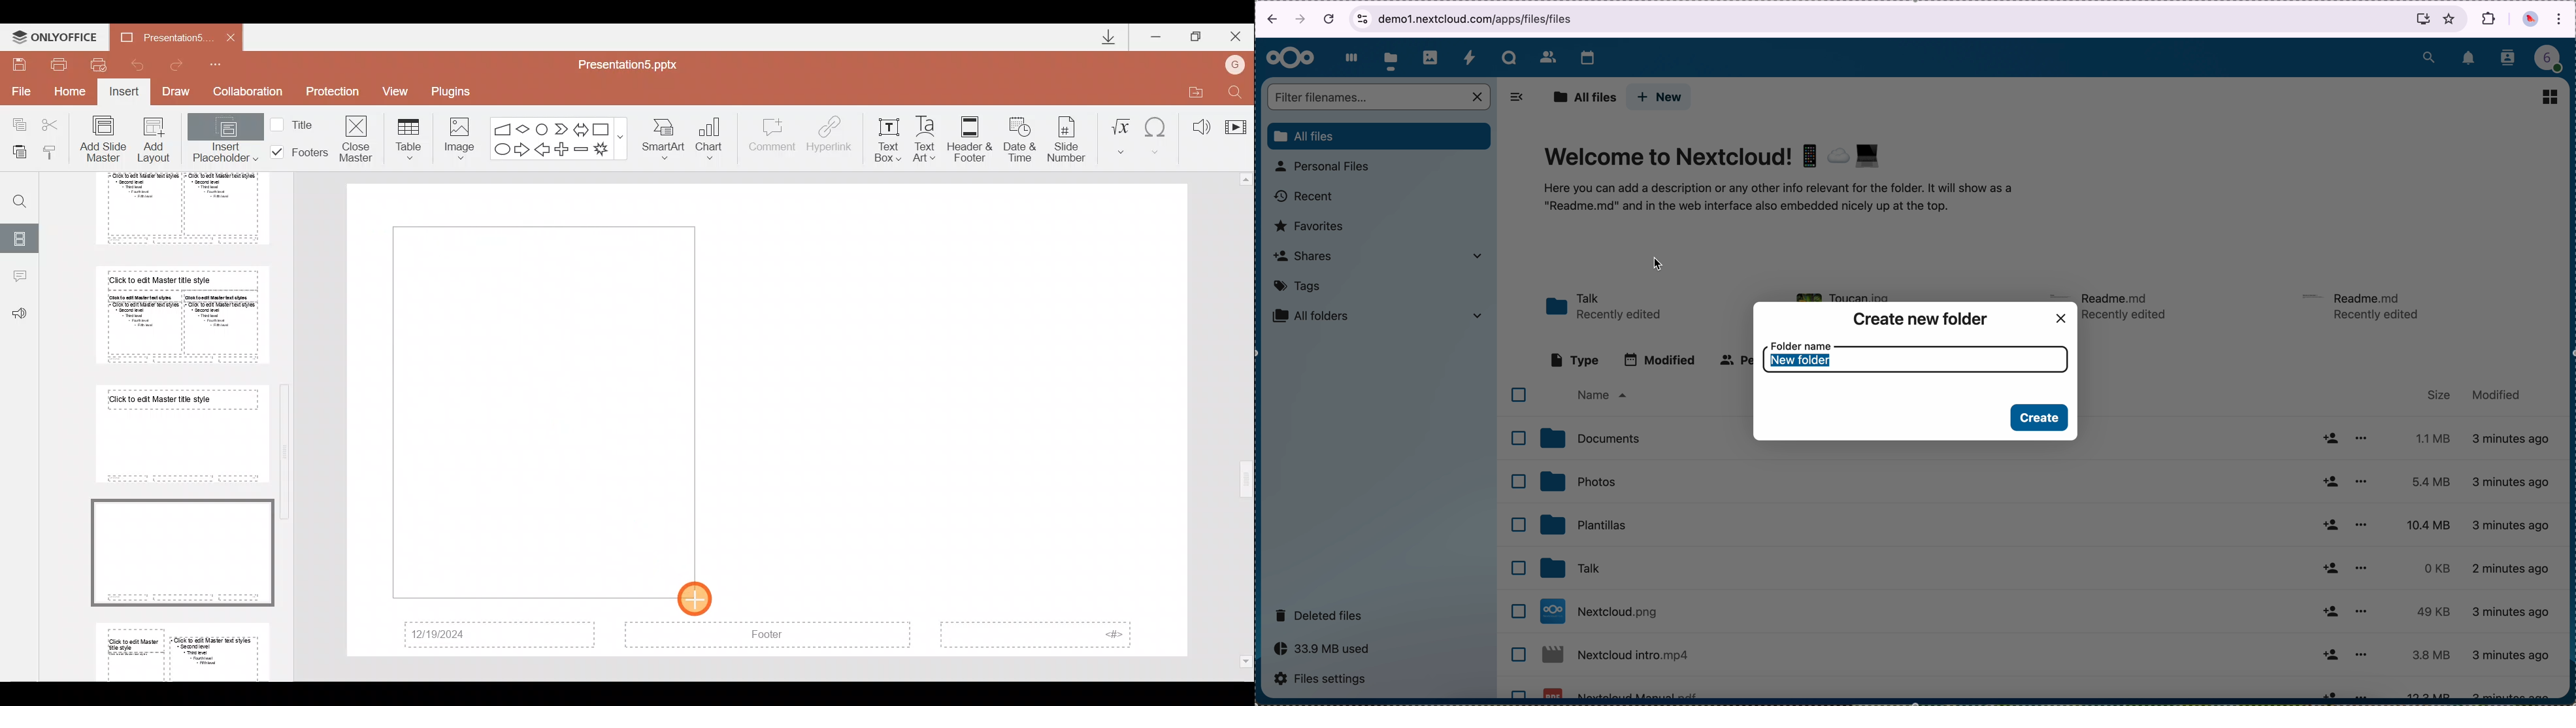 The image size is (2576, 728). I want to click on photos, so click(1431, 57).